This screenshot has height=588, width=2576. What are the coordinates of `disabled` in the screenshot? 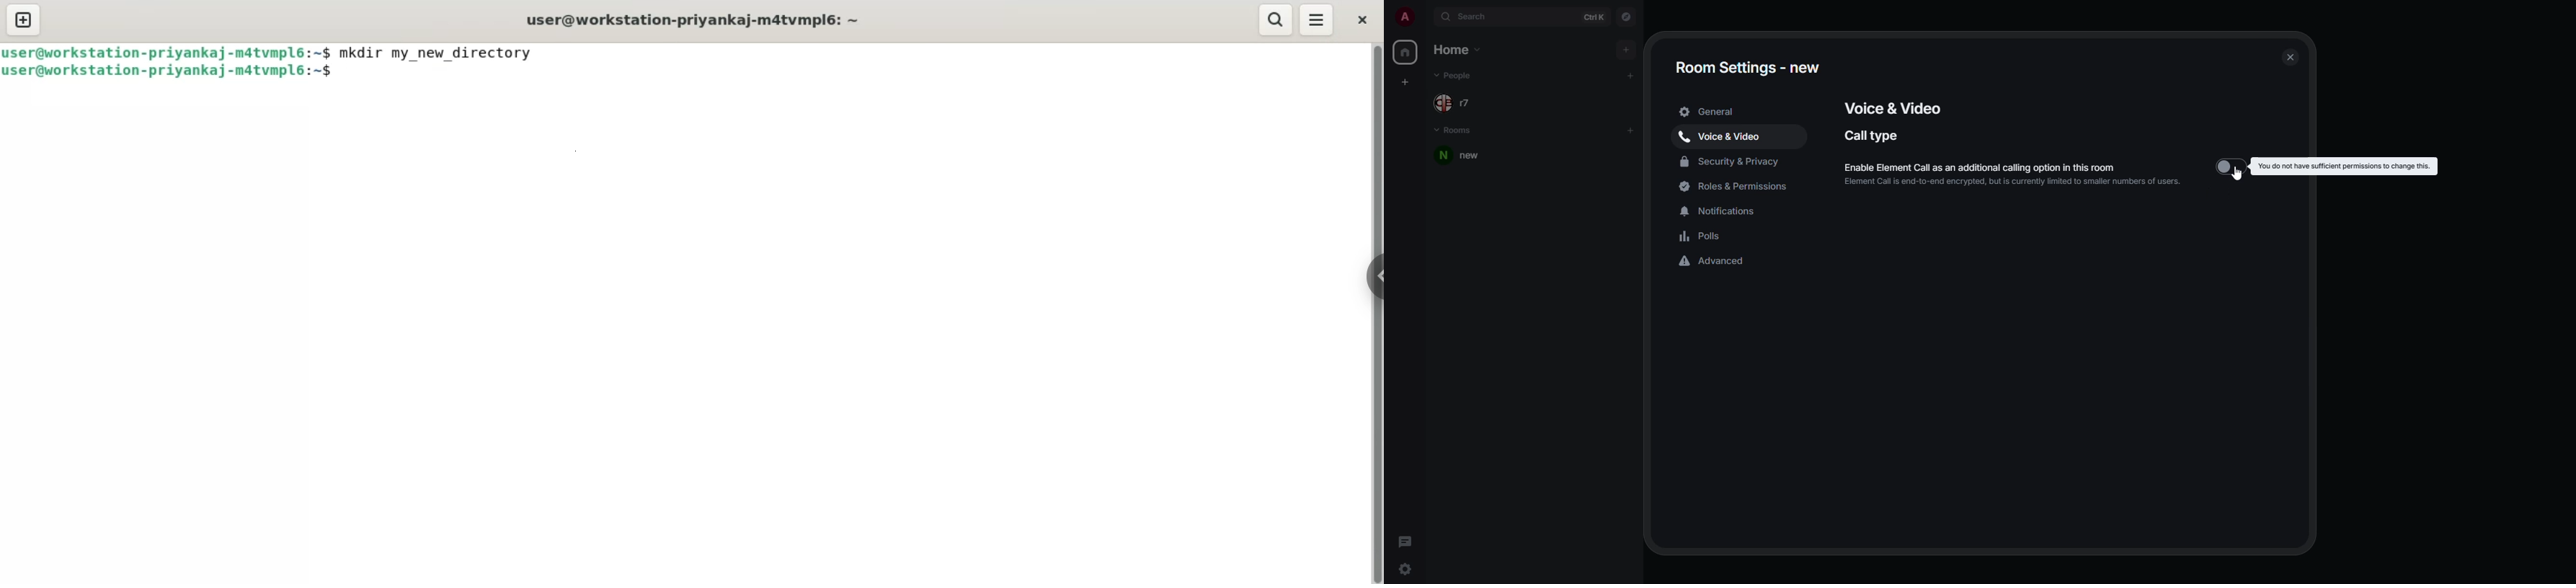 It's located at (2232, 167).